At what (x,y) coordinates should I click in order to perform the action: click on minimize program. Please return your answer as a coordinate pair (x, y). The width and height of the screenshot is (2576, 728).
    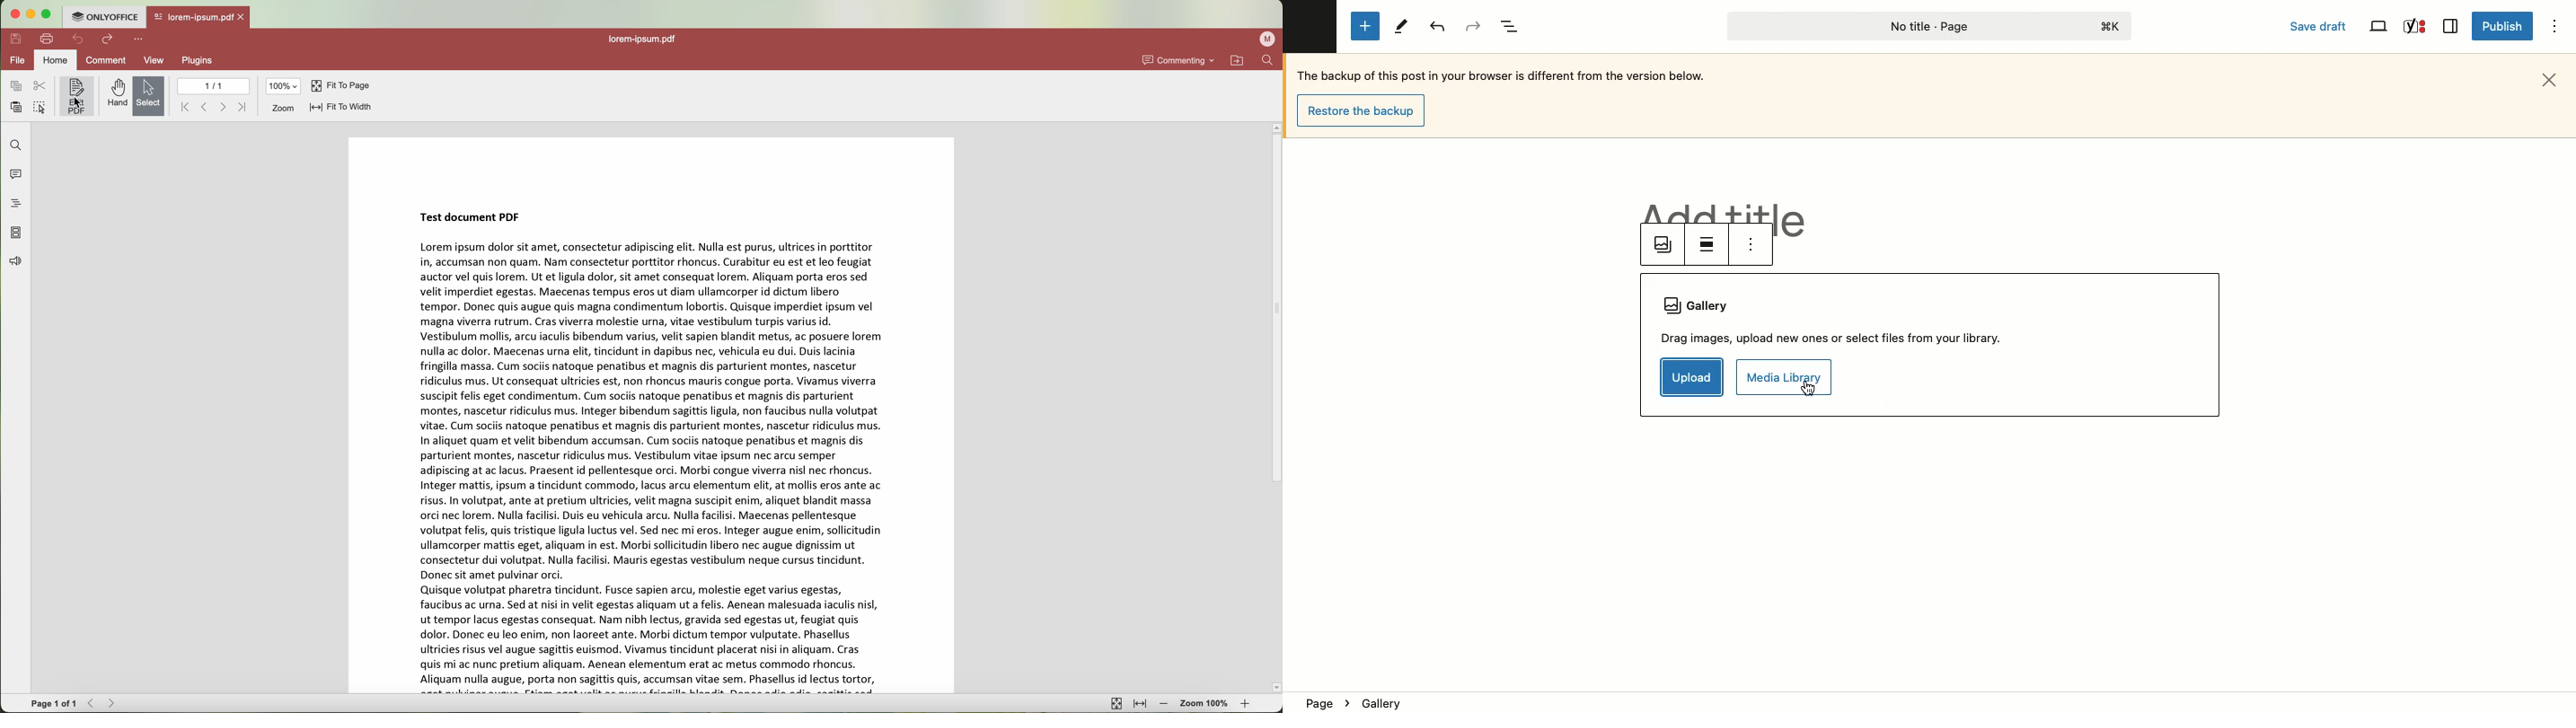
    Looking at the image, I should click on (33, 15).